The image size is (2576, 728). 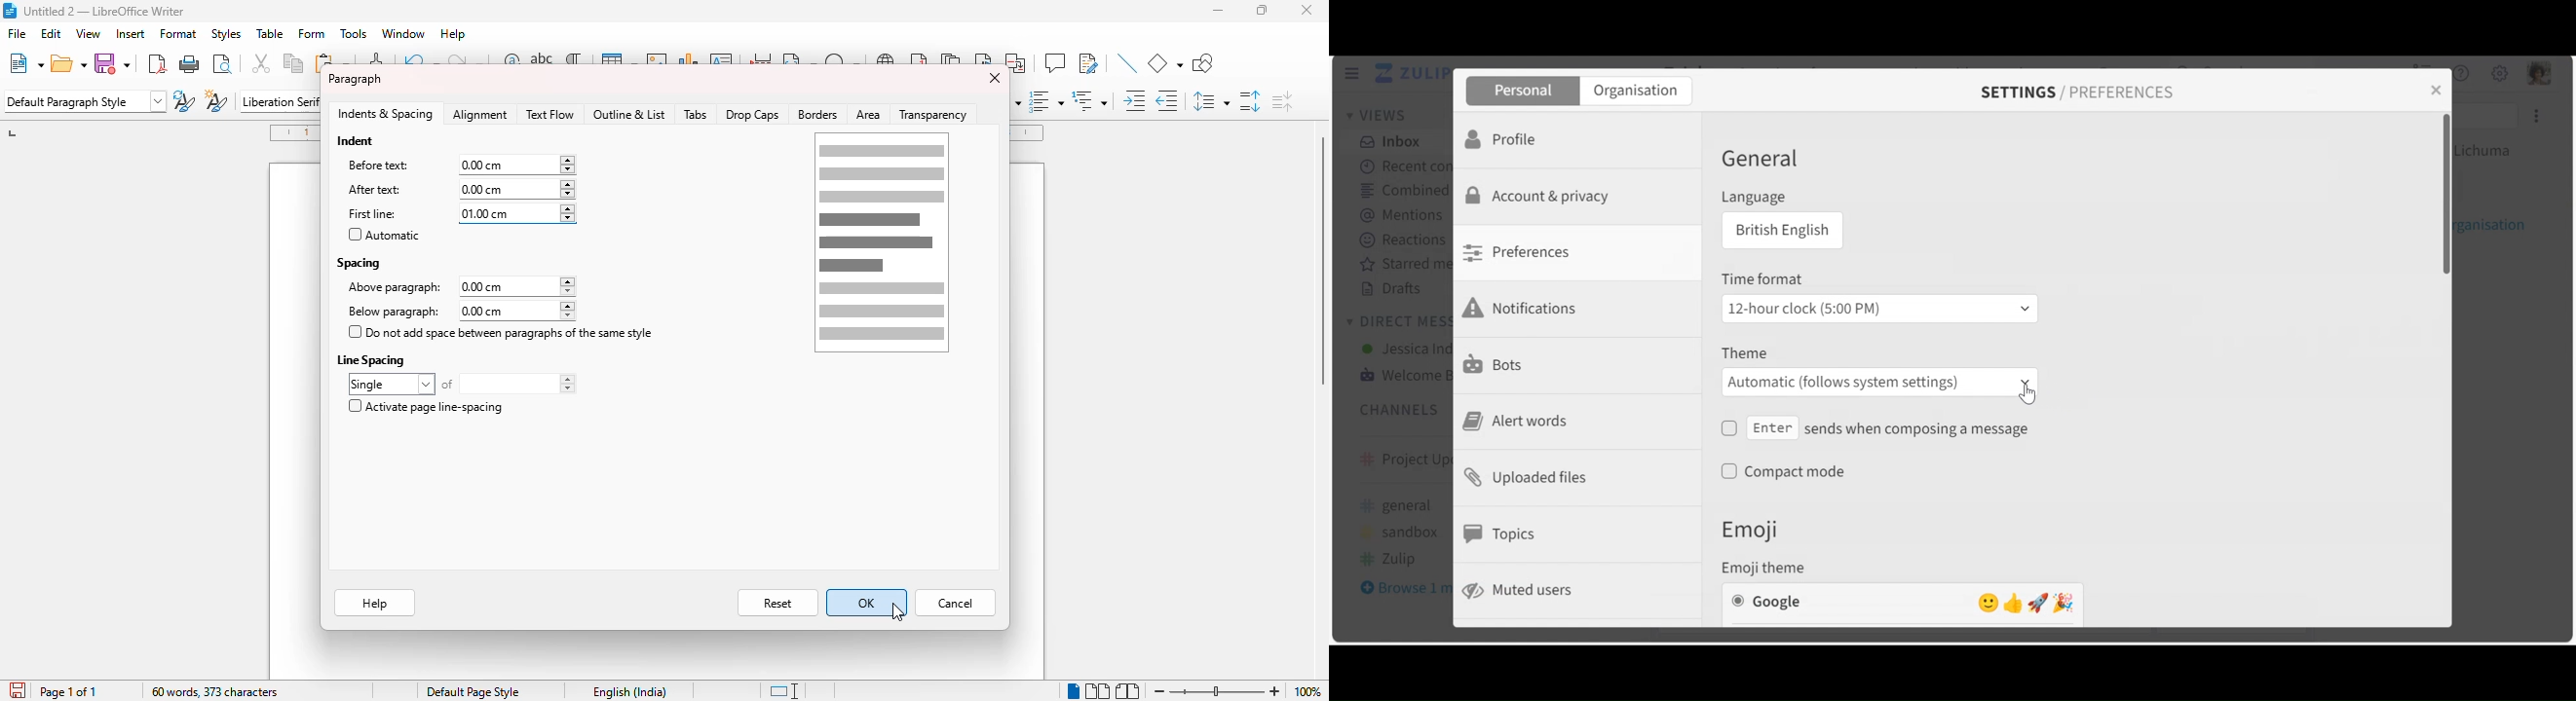 What do you see at coordinates (752, 114) in the screenshot?
I see `drop caps` at bounding box center [752, 114].